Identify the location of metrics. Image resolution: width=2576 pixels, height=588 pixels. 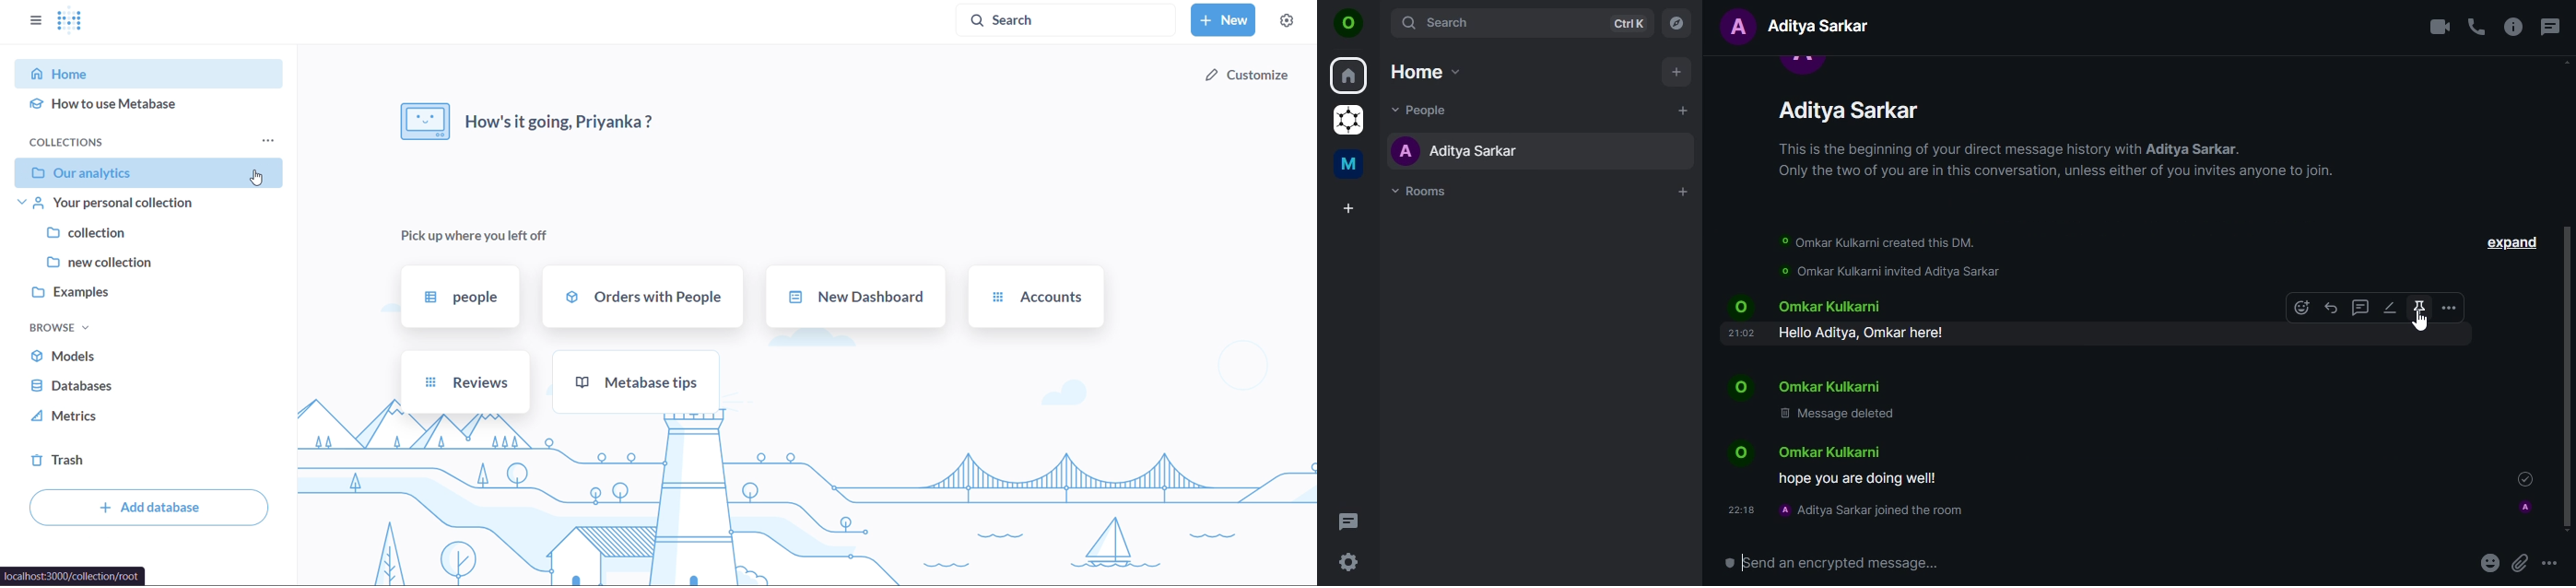
(135, 416).